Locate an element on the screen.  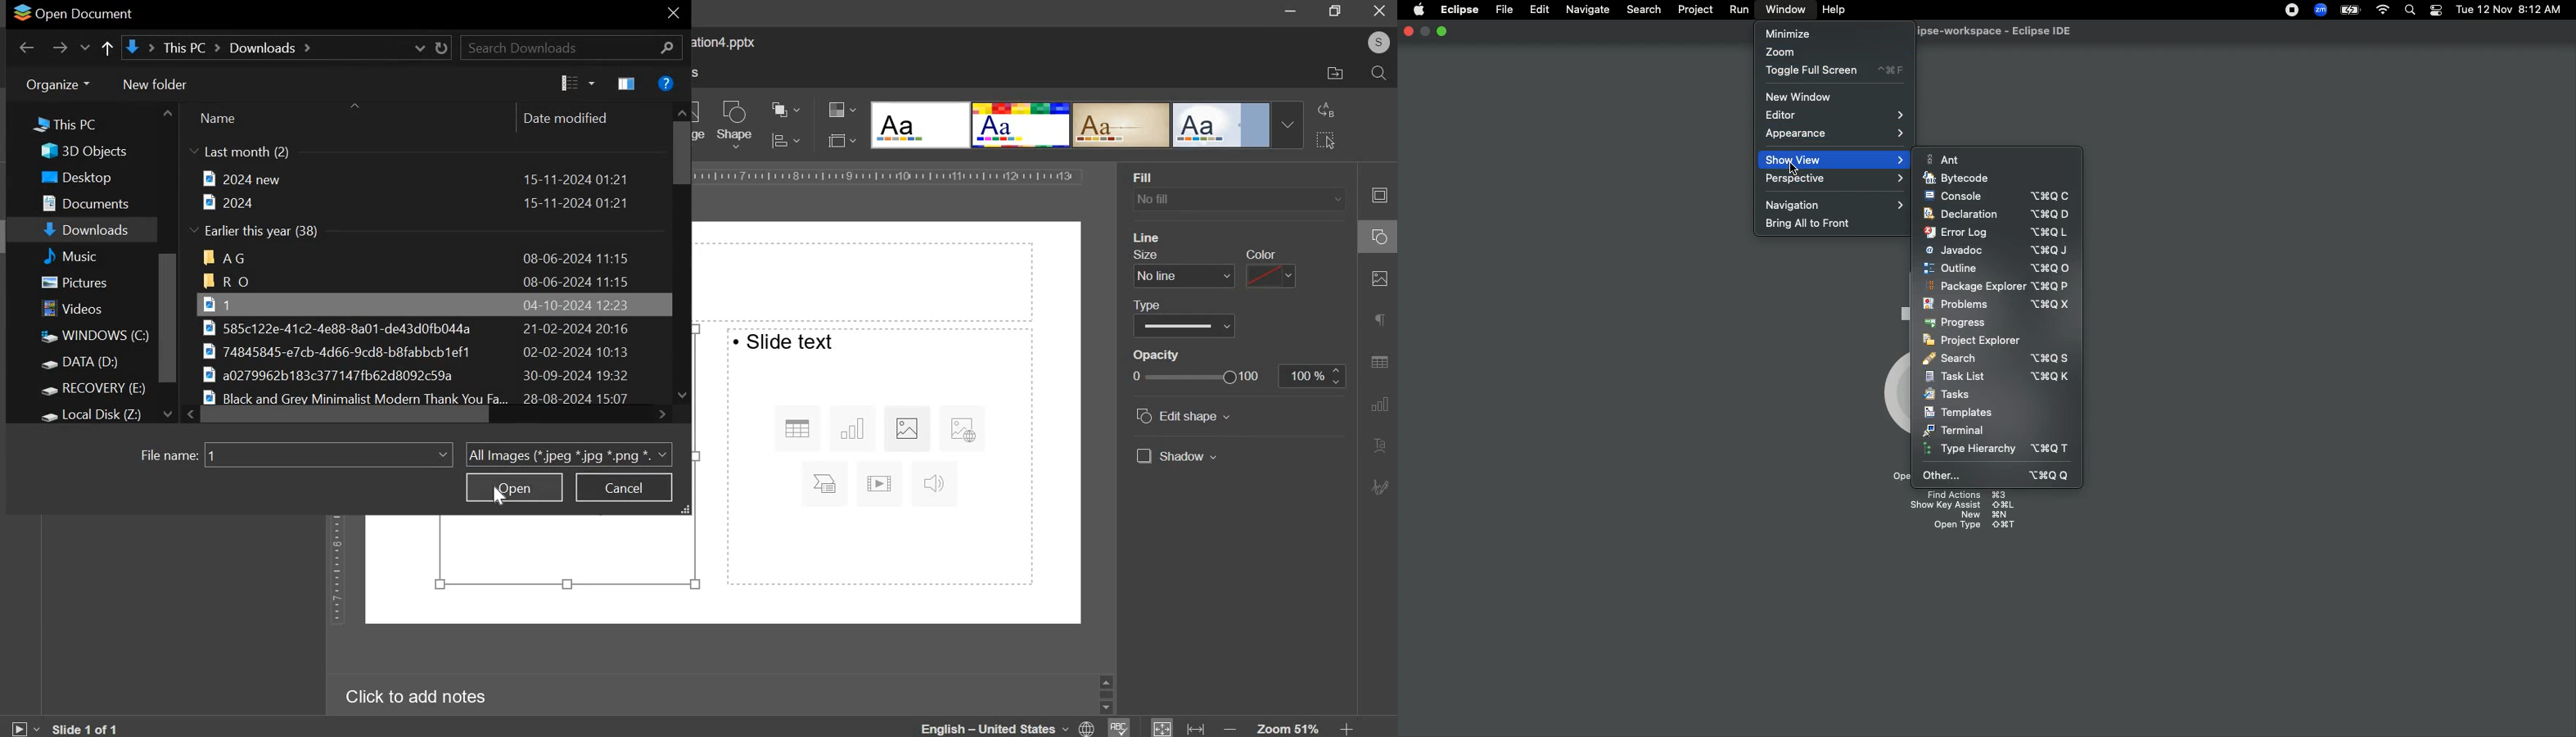
Show key assist is located at coordinates (1961, 504).